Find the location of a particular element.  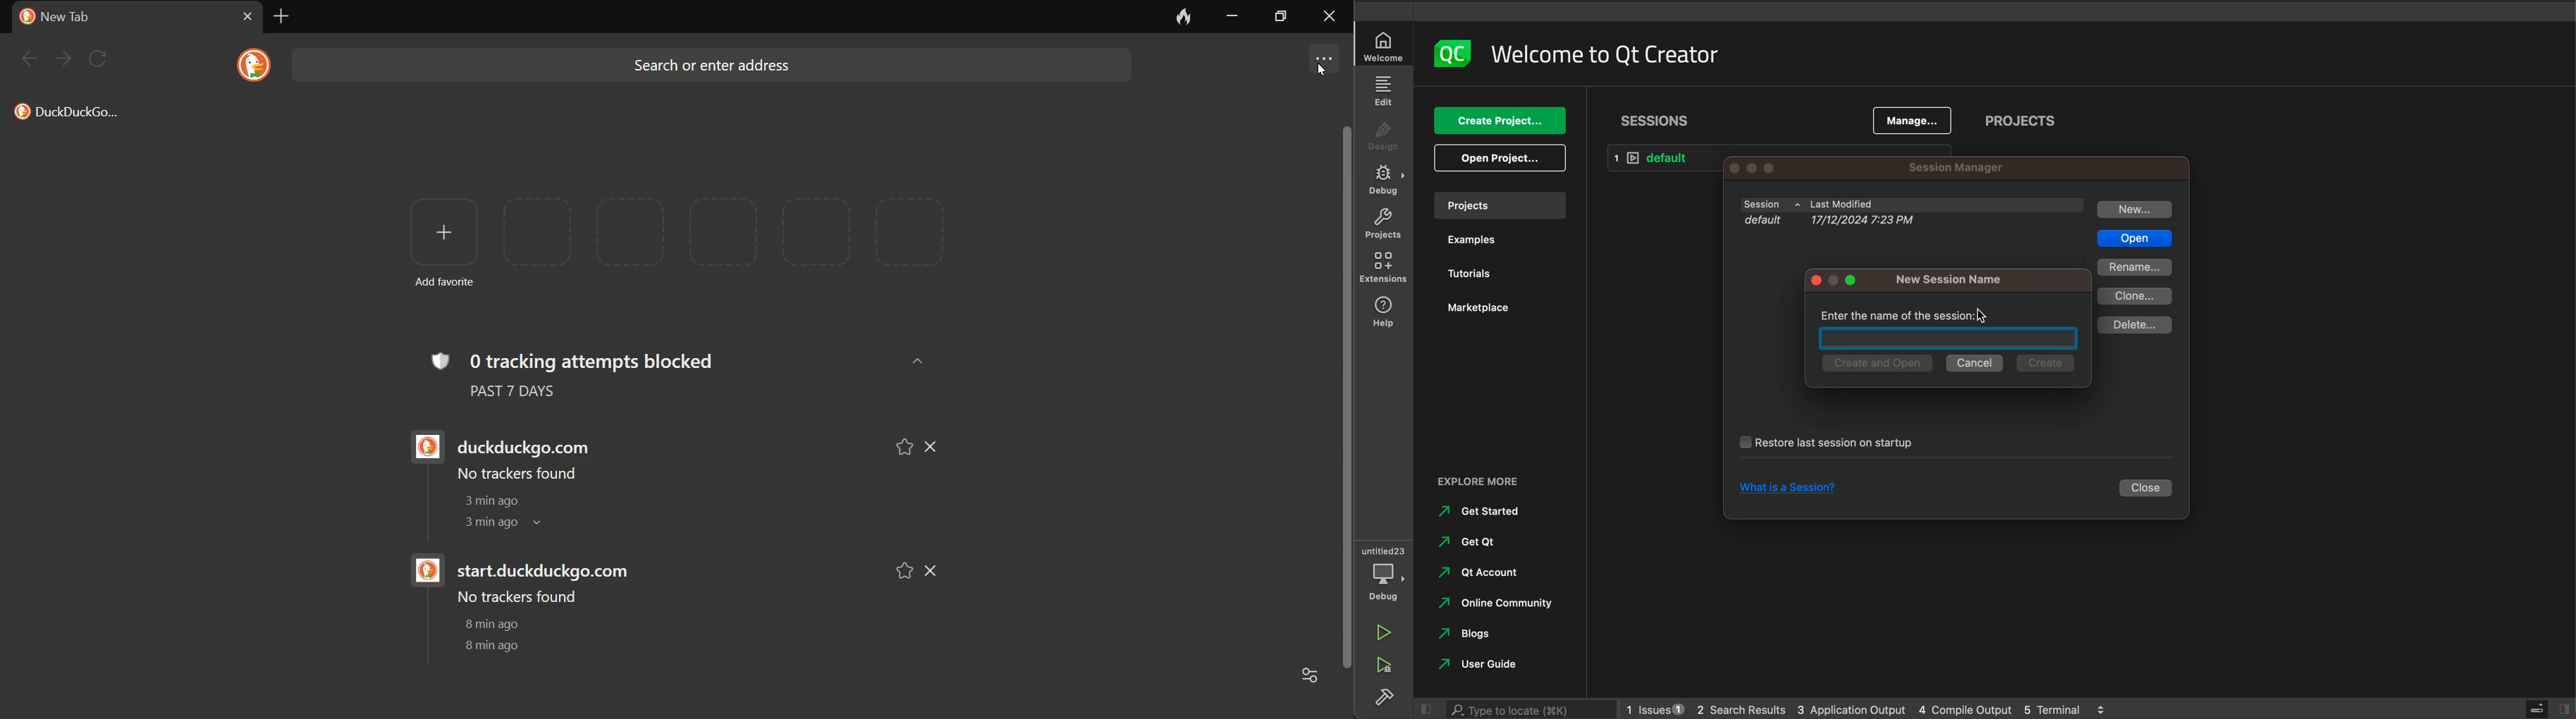

cancel is located at coordinates (940, 443).